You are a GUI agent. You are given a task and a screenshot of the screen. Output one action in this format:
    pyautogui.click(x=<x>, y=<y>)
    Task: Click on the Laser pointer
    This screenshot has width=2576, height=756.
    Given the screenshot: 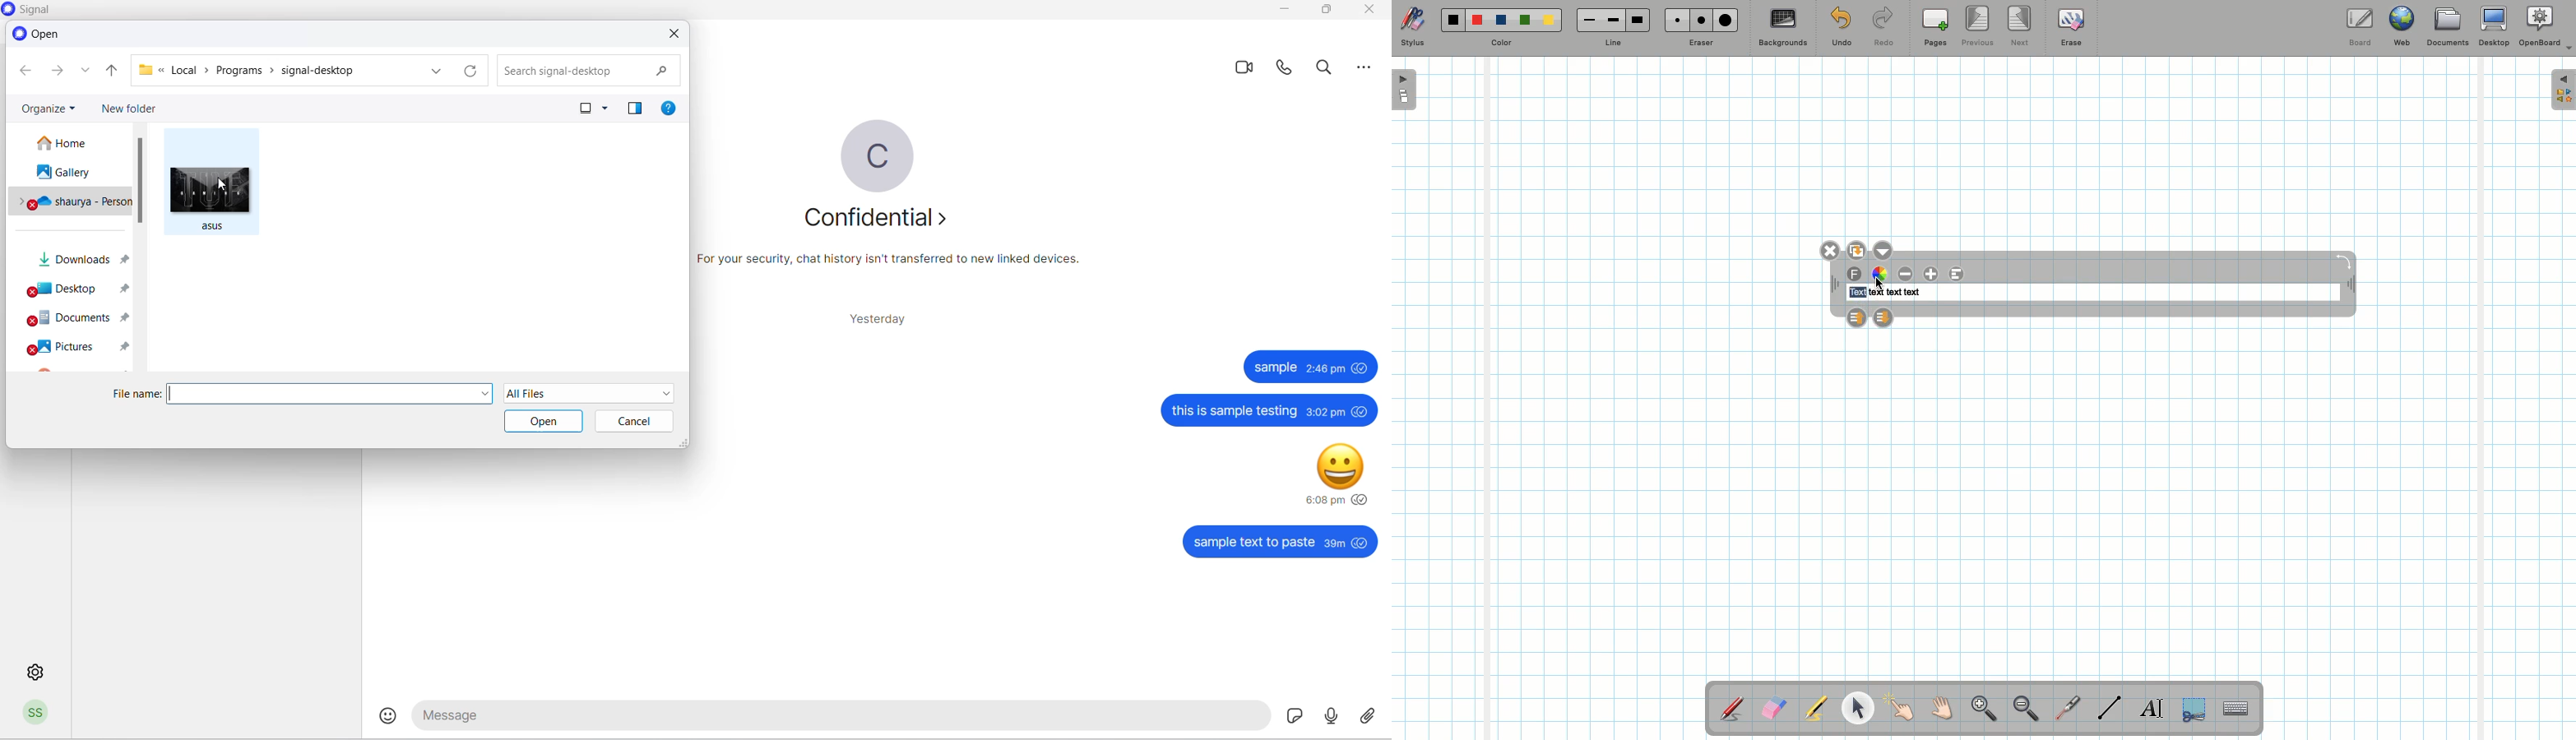 What is the action you would take?
    pyautogui.click(x=2064, y=709)
    